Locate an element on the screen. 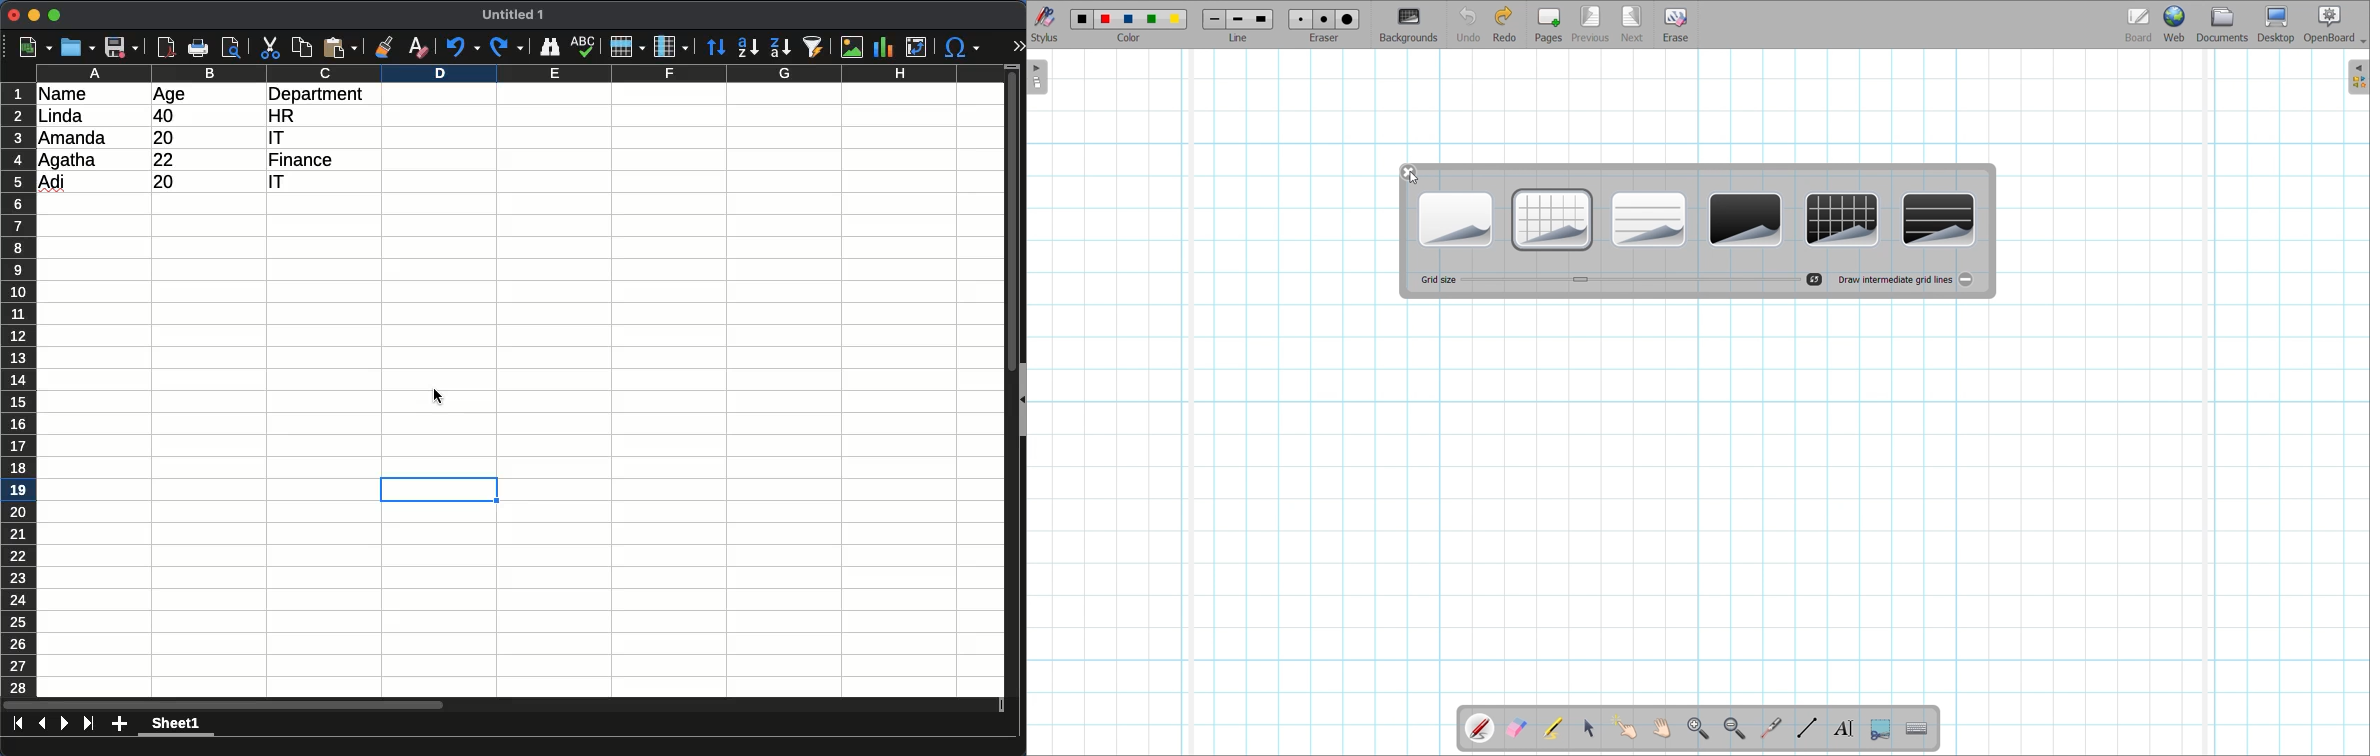 Image resolution: width=2380 pixels, height=756 pixels. last page is located at coordinates (88, 725).